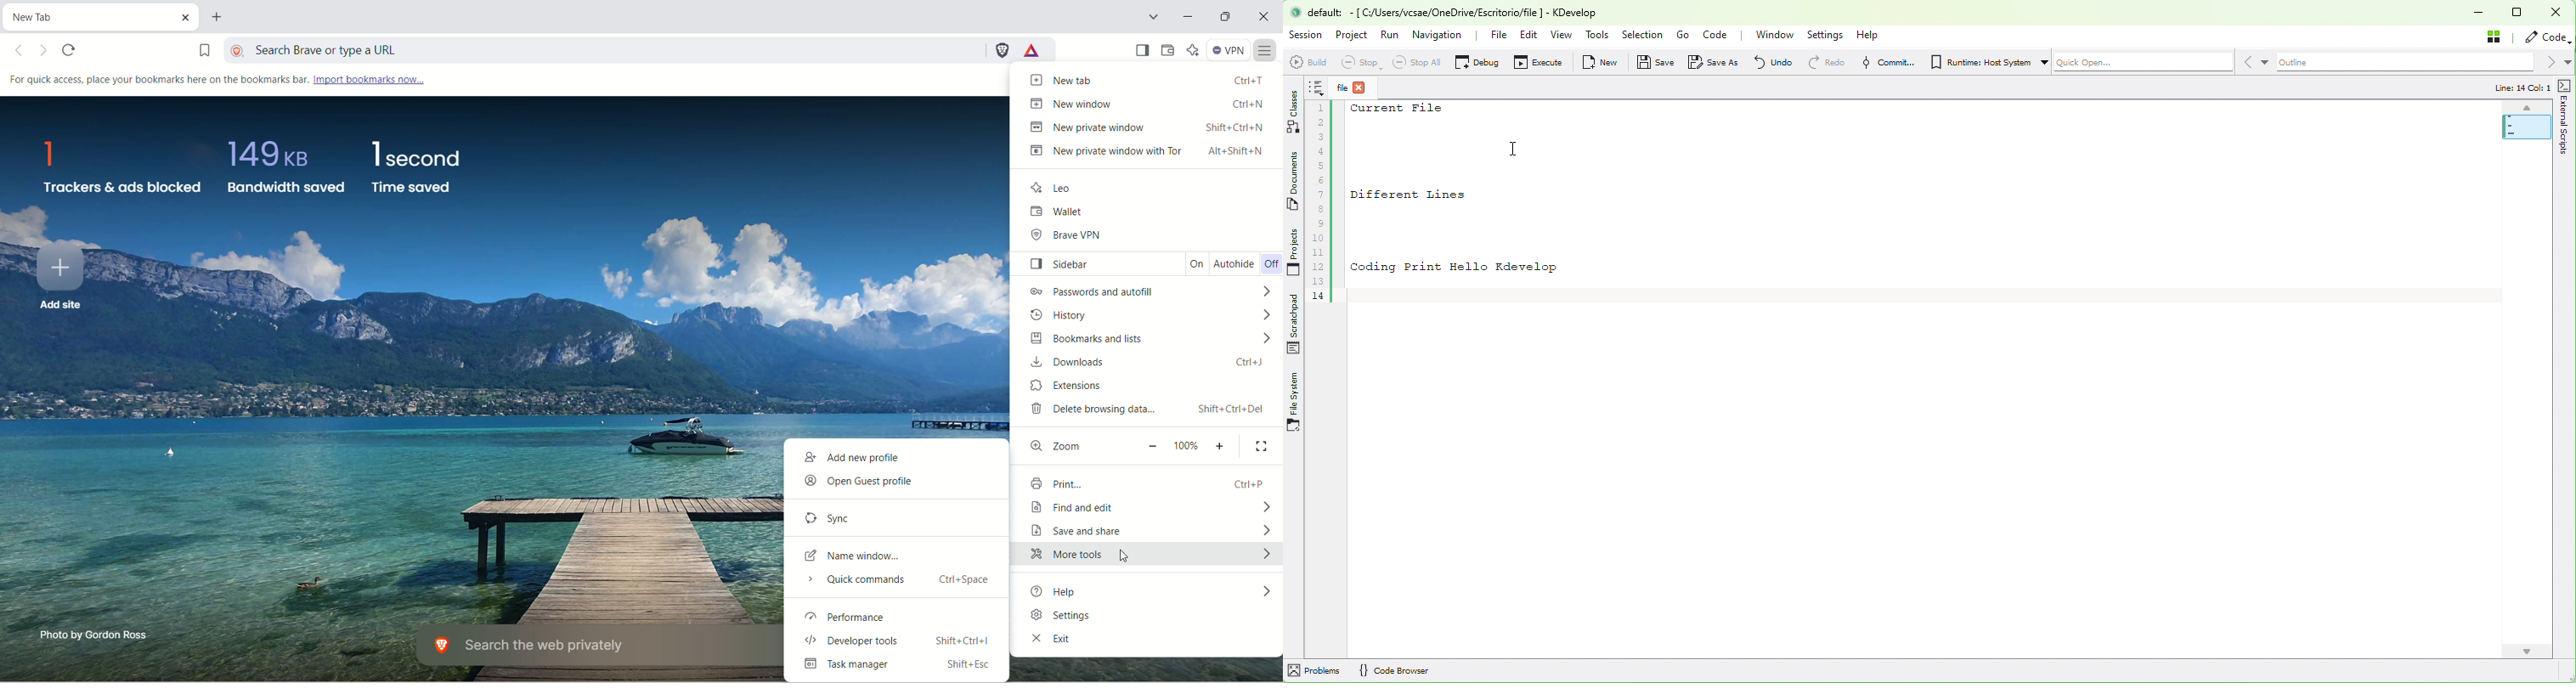 The height and width of the screenshot is (700, 2576). What do you see at coordinates (1152, 558) in the screenshot?
I see `more tools` at bounding box center [1152, 558].